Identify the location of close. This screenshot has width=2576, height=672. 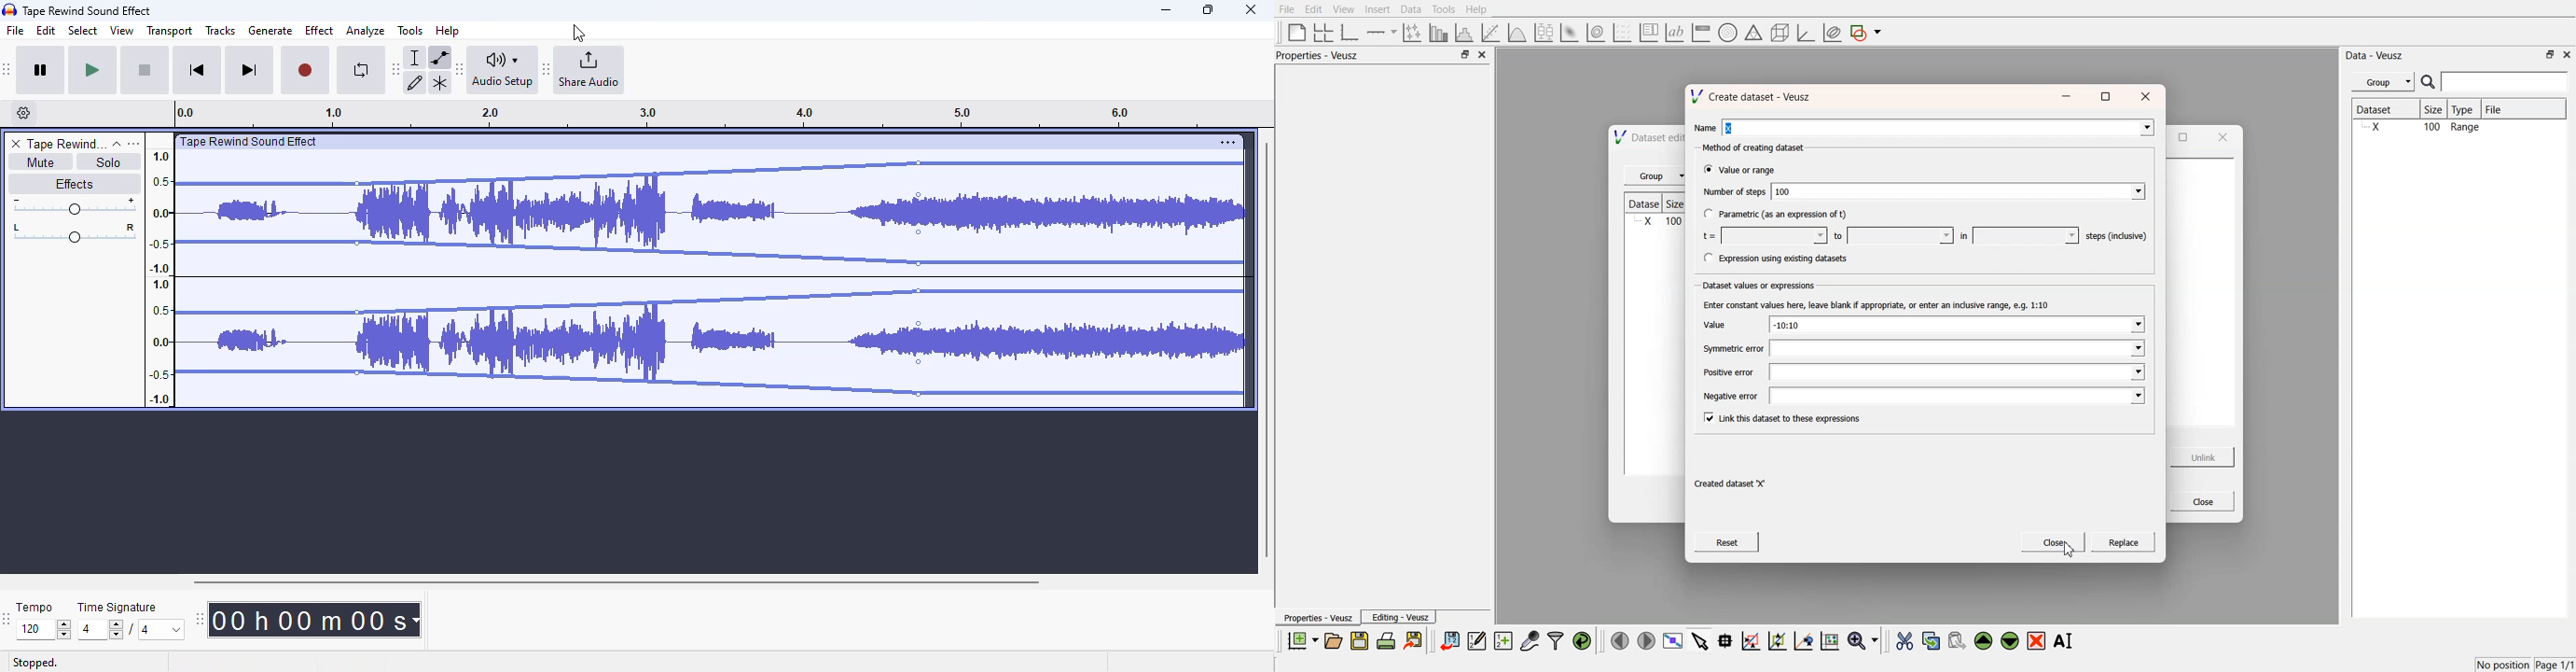
(2568, 54).